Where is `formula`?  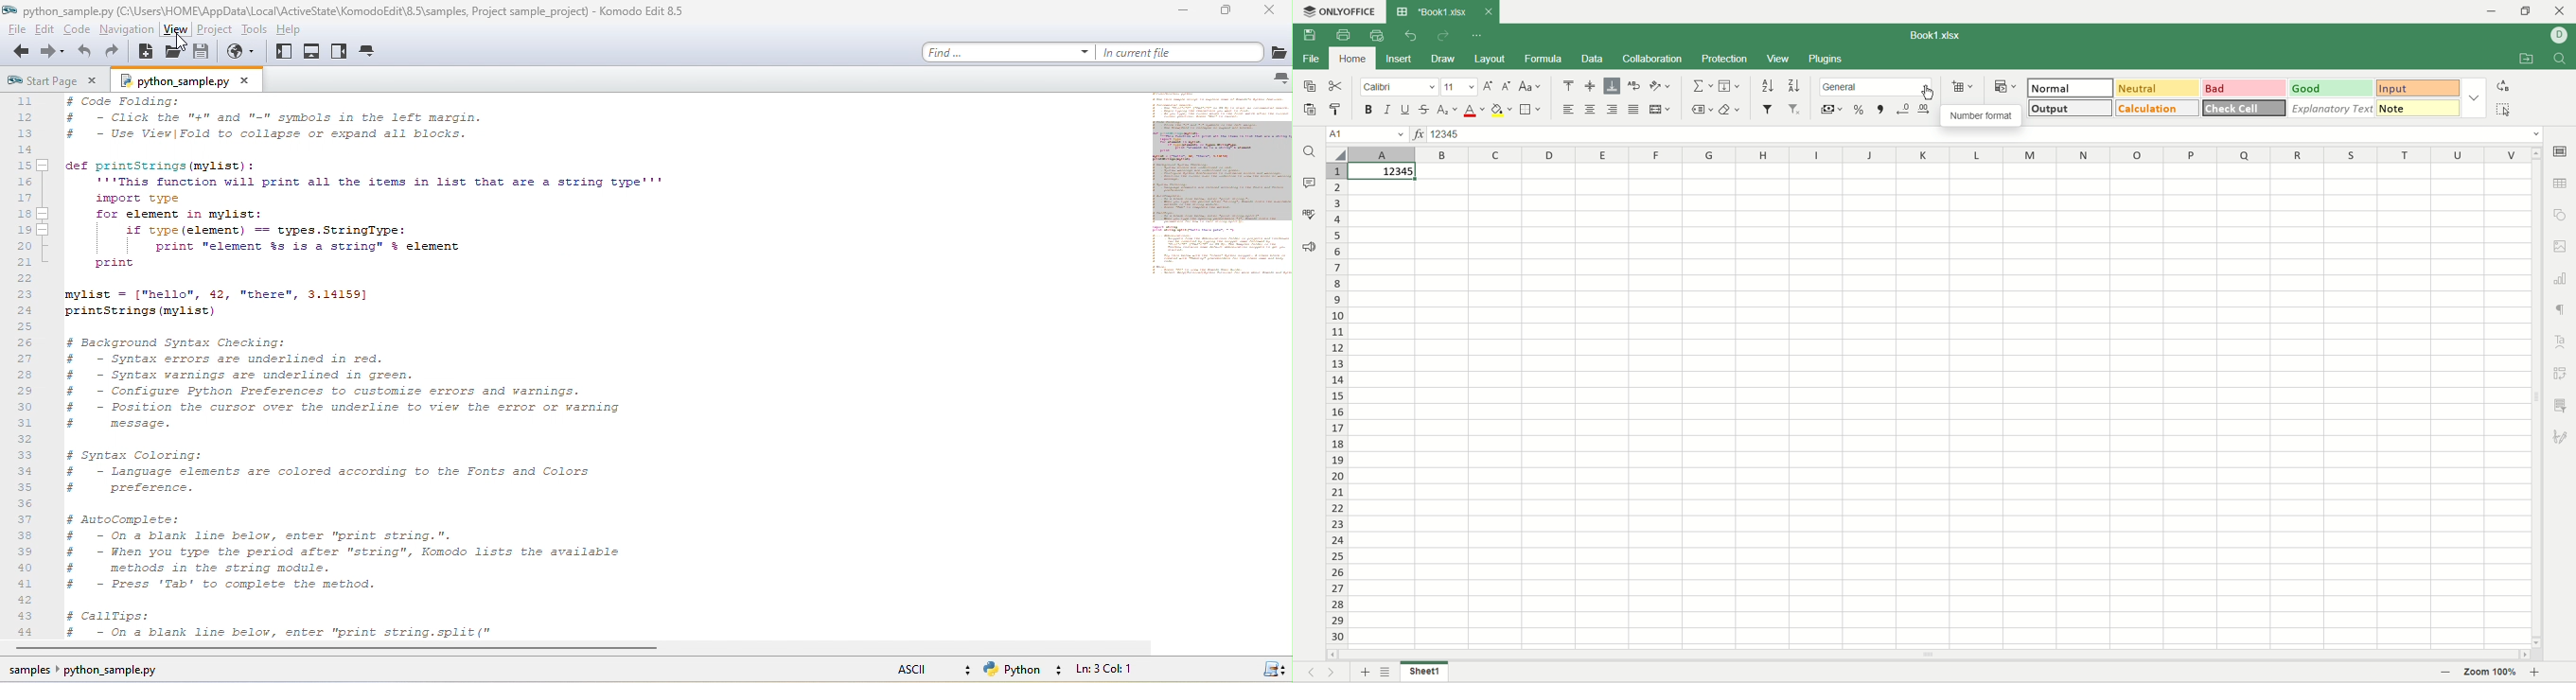 formula is located at coordinates (1544, 59).